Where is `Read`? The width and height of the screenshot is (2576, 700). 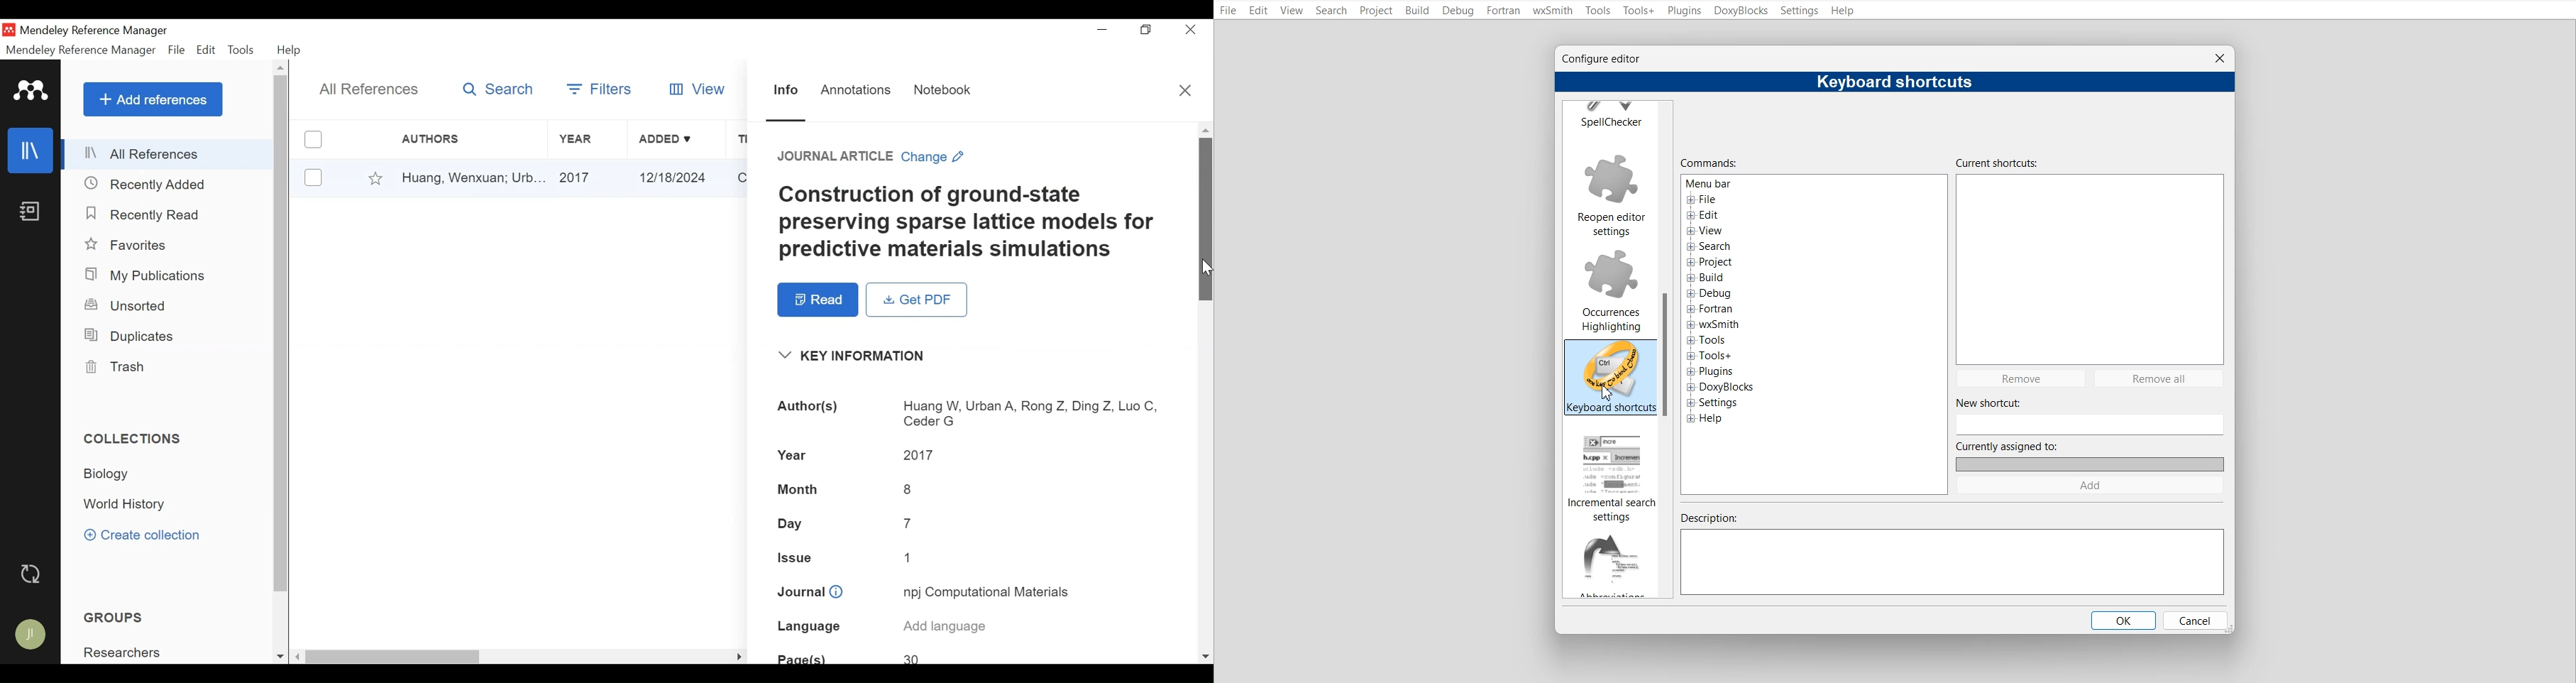
Read is located at coordinates (817, 300).